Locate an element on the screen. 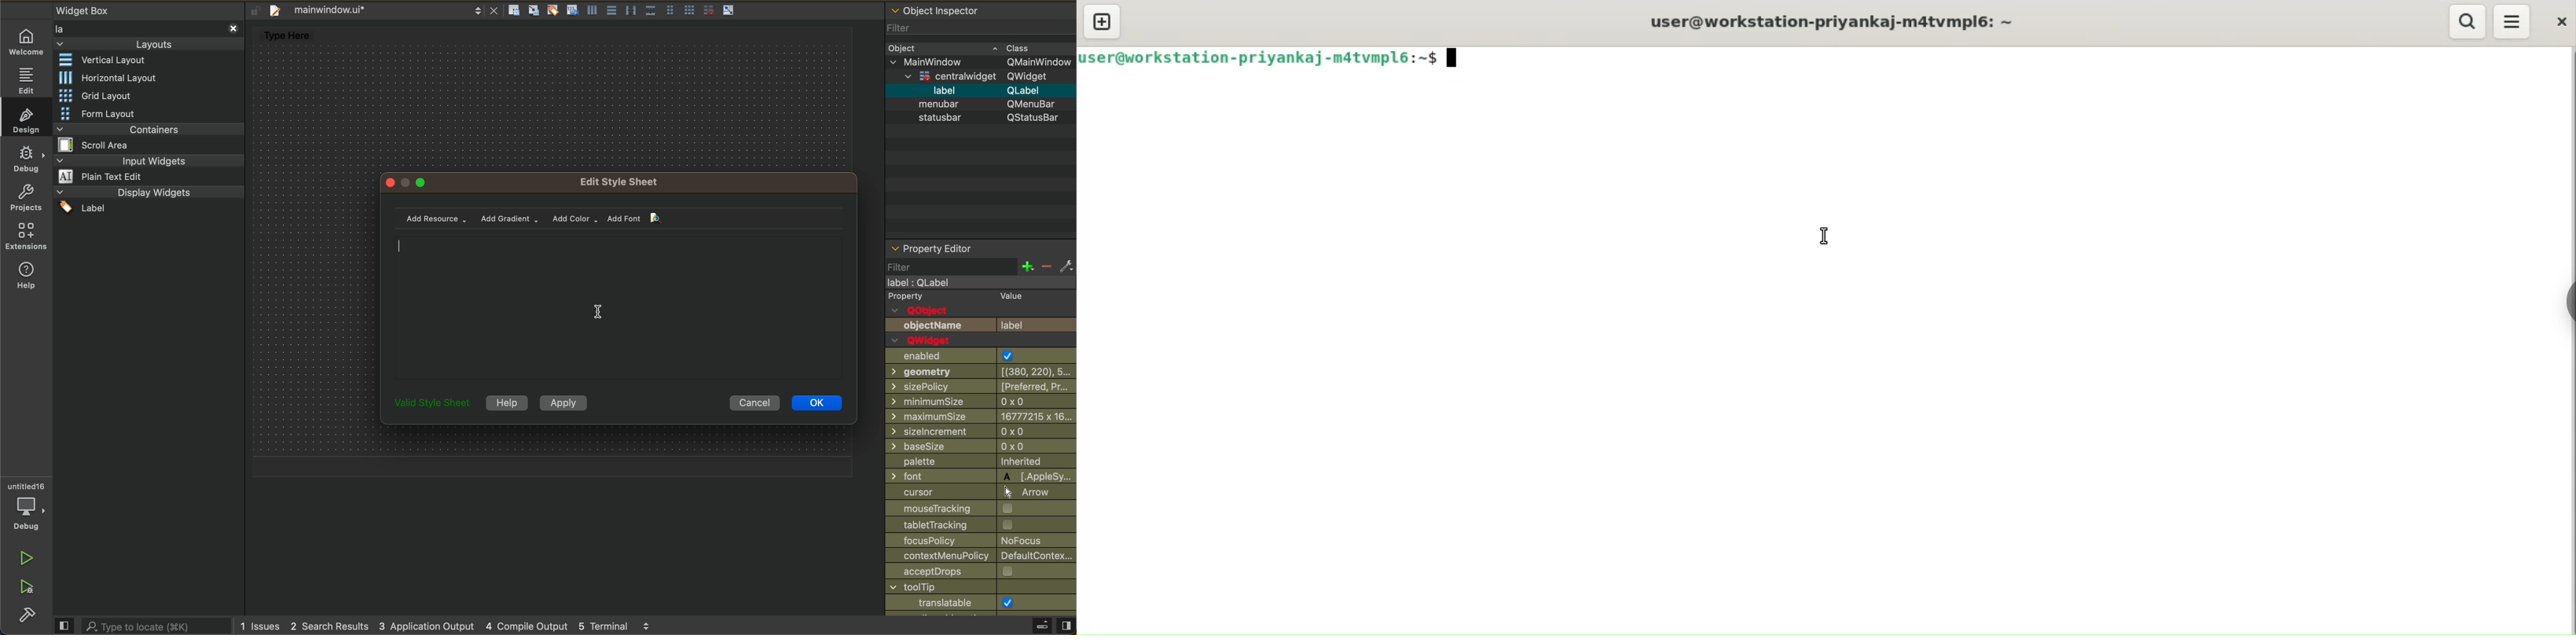 This screenshot has height=644, width=2576. cursor is located at coordinates (1824, 234).